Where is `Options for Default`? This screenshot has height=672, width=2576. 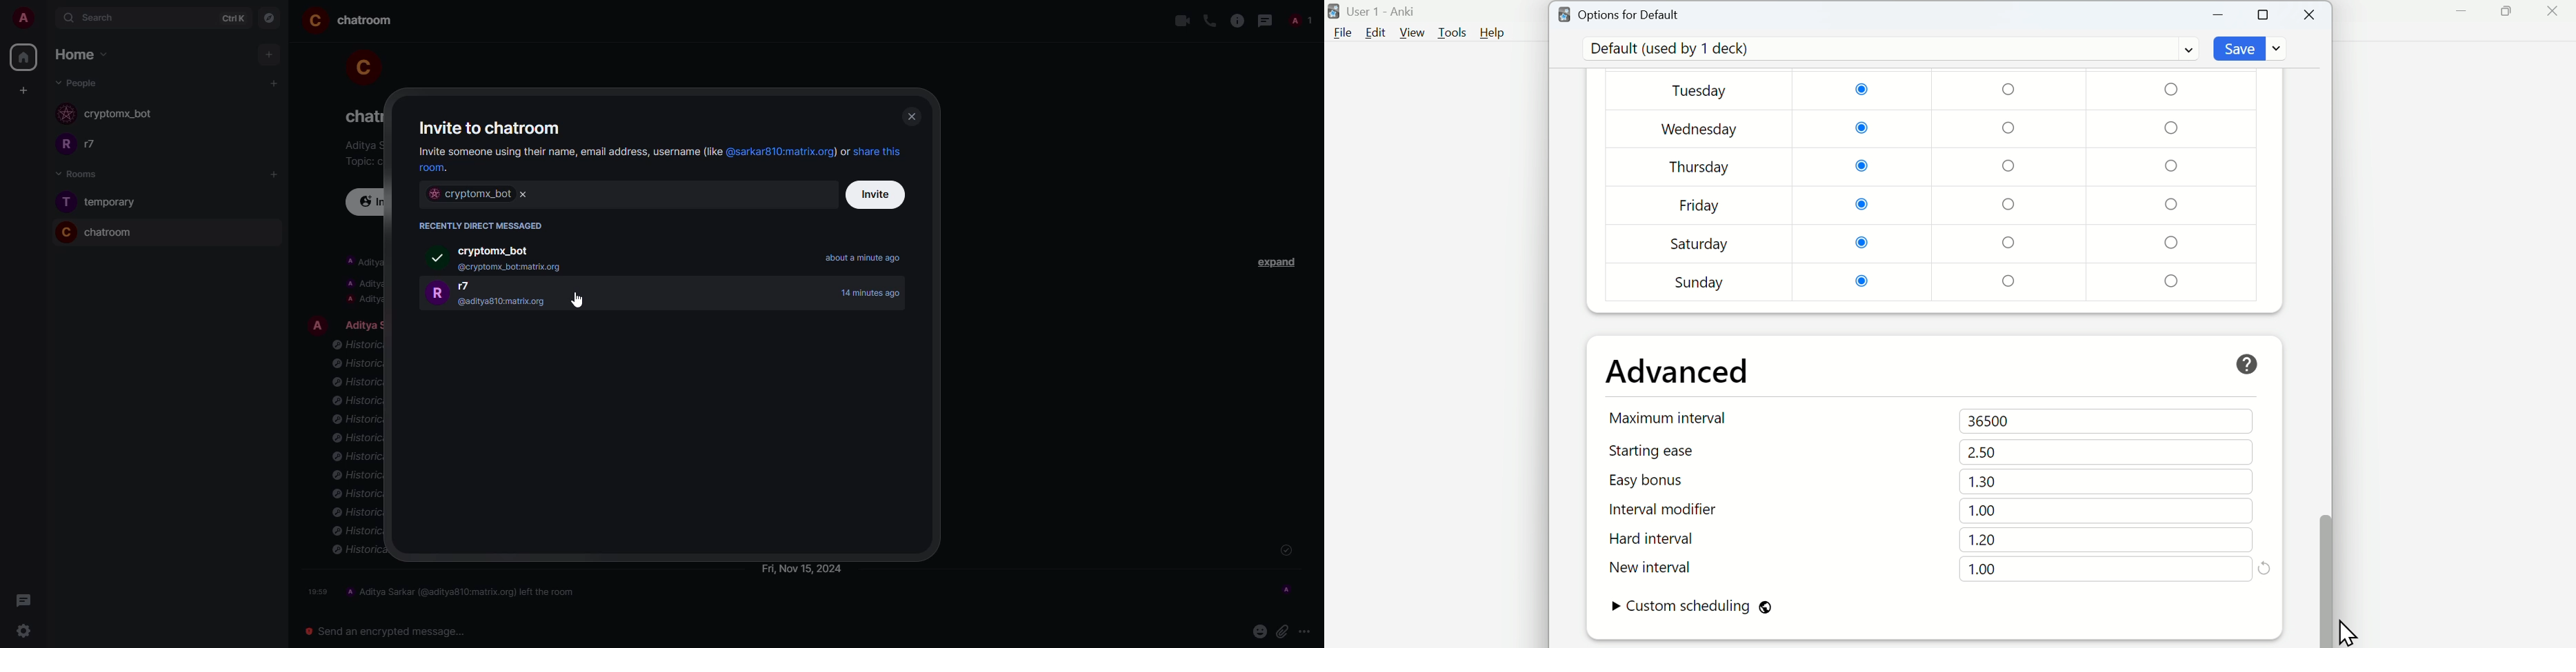
Options for Default is located at coordinates (1620, 13).